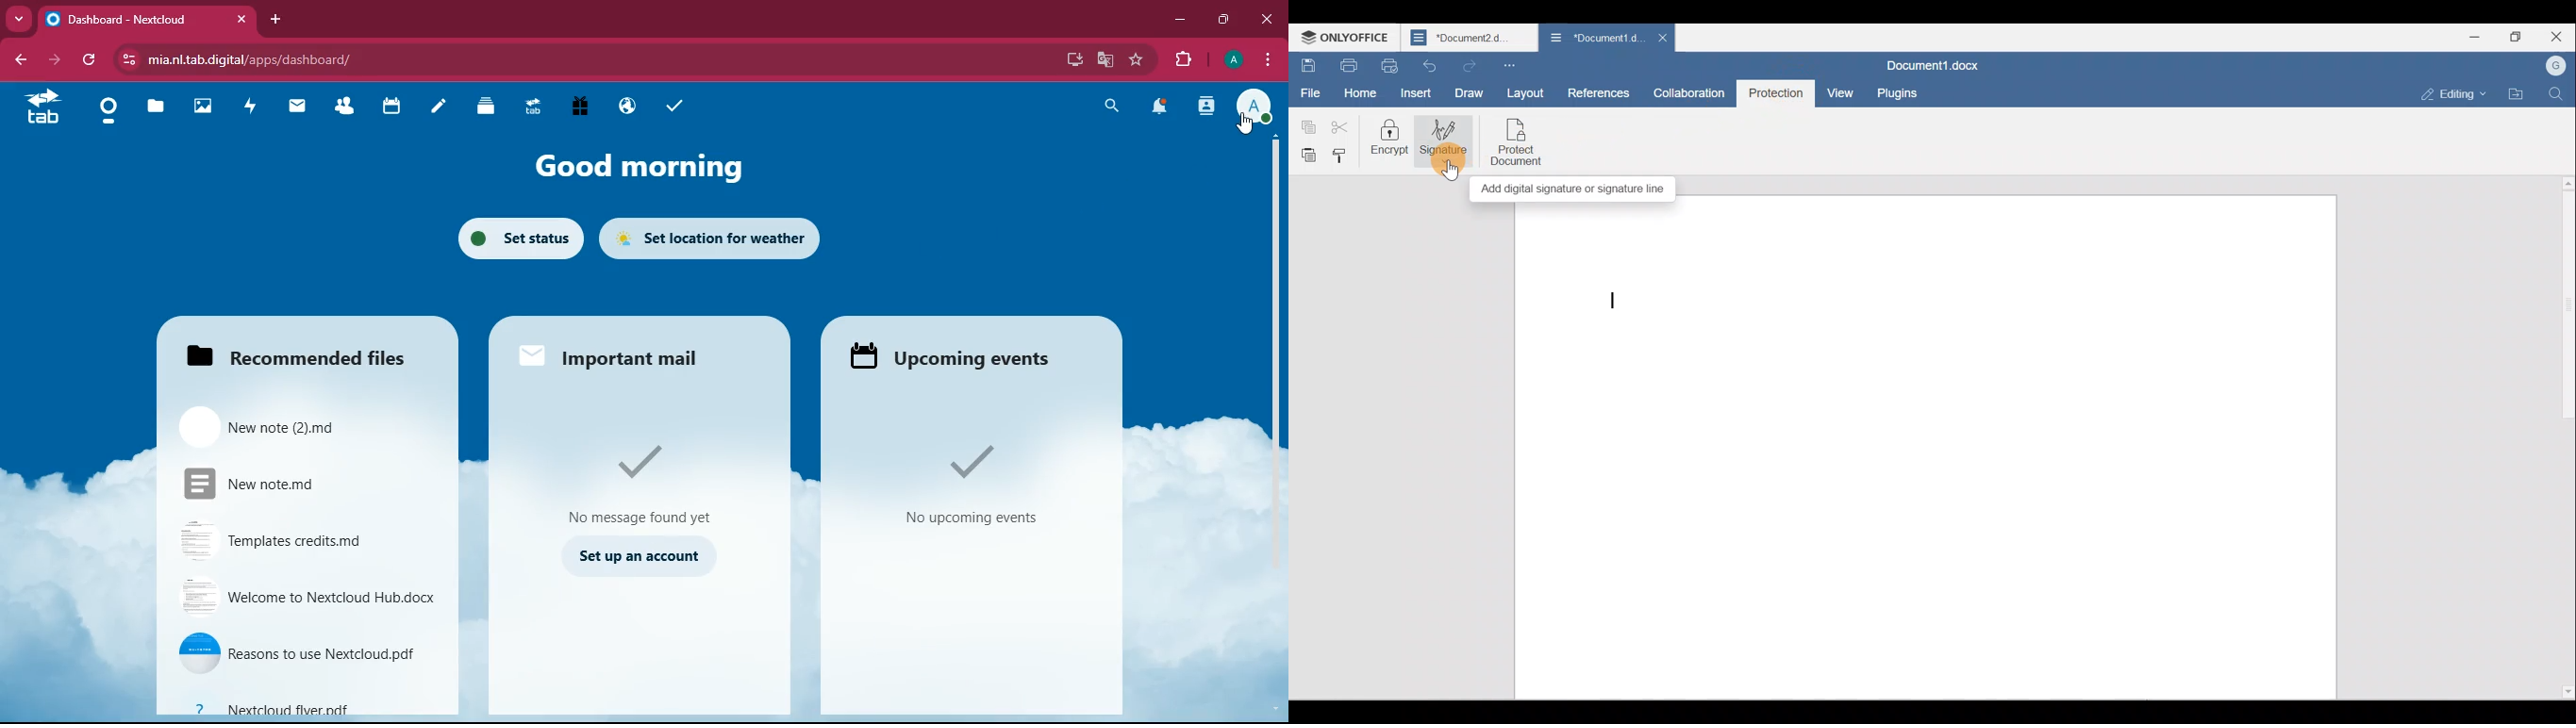 This screenshot has width=2576, height=728. Describe the element at coordinates (278, 20) in the screenshot. I see `add tab` at that location.